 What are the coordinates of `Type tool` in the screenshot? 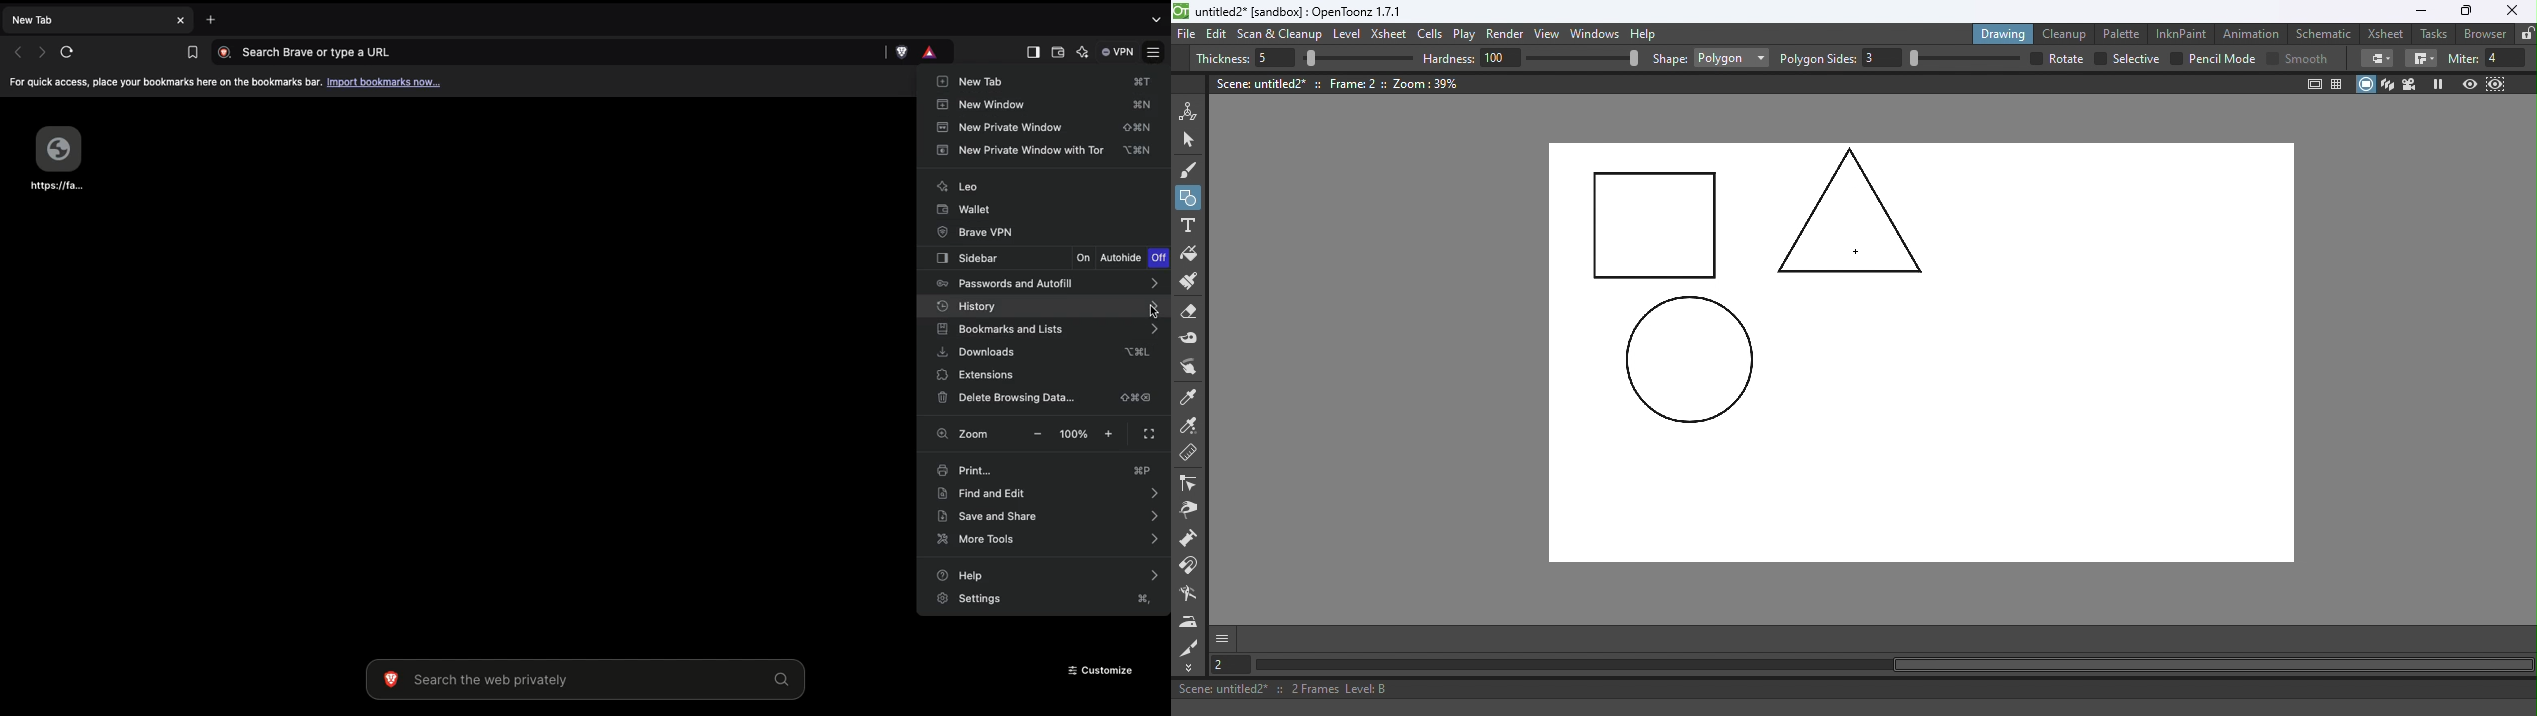 It's located at (1188, 227).